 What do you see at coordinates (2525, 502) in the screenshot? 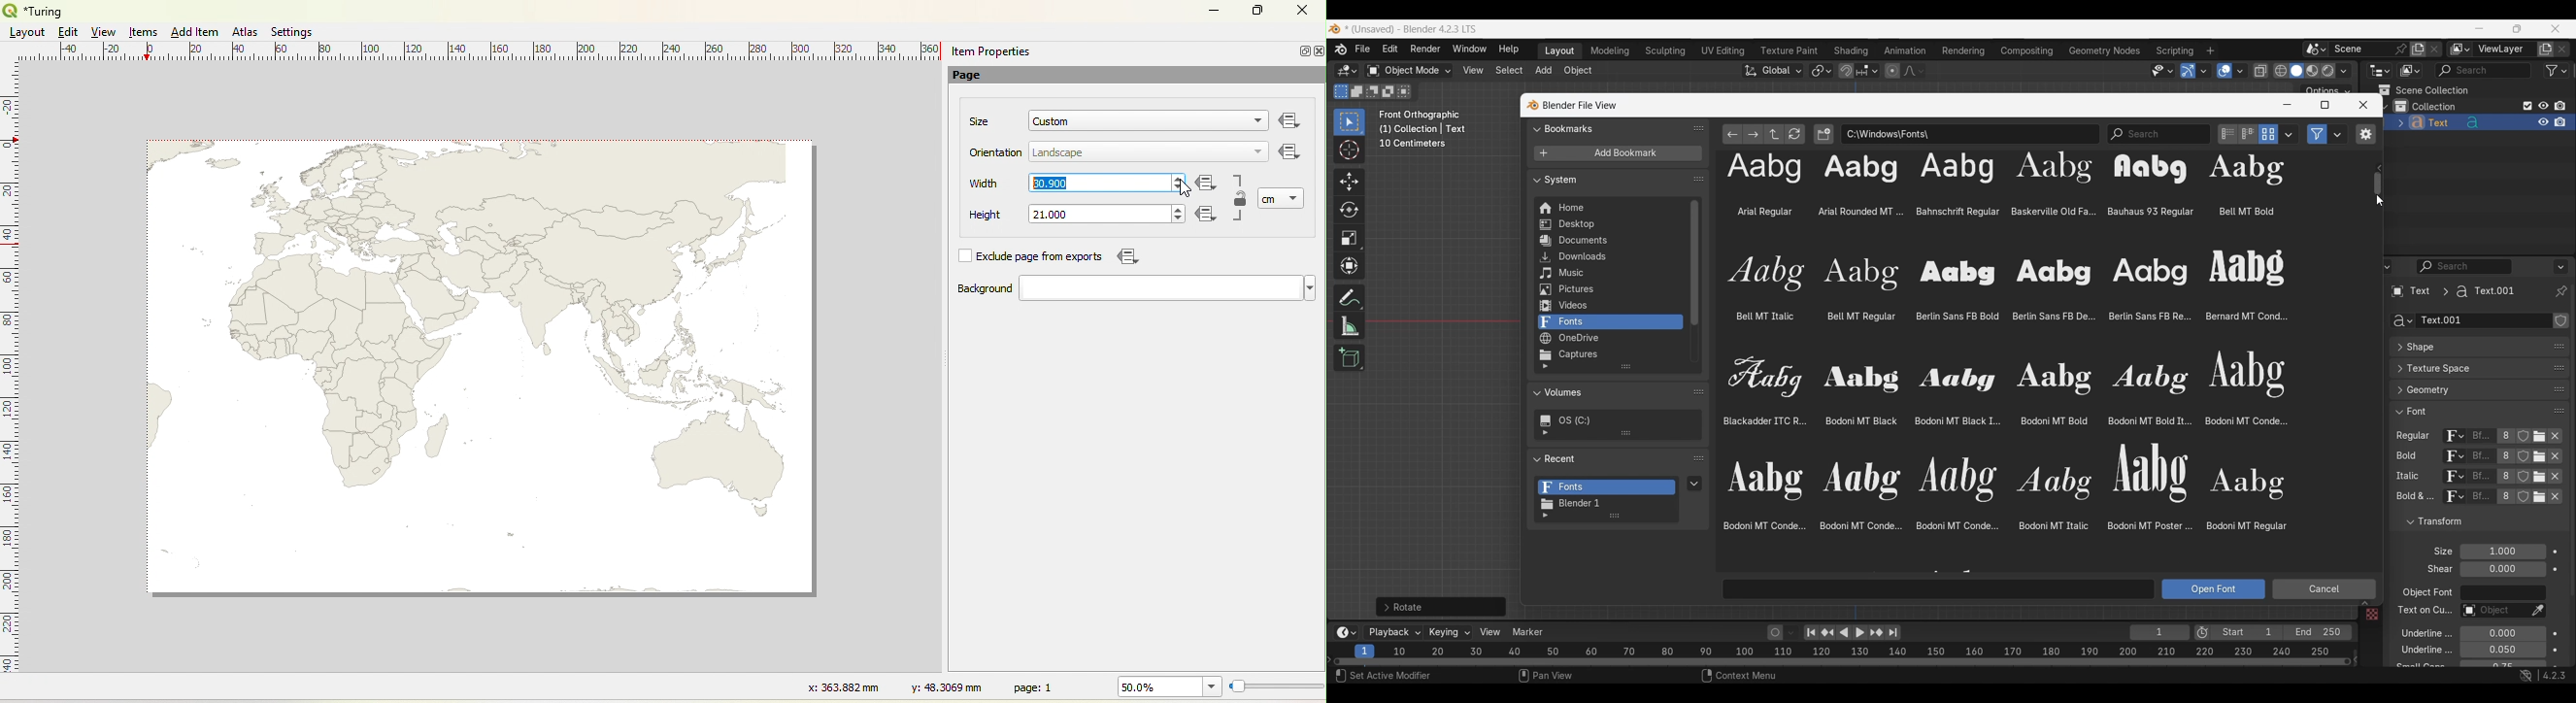
I see `fake user` at bounding box center [2525, 502].